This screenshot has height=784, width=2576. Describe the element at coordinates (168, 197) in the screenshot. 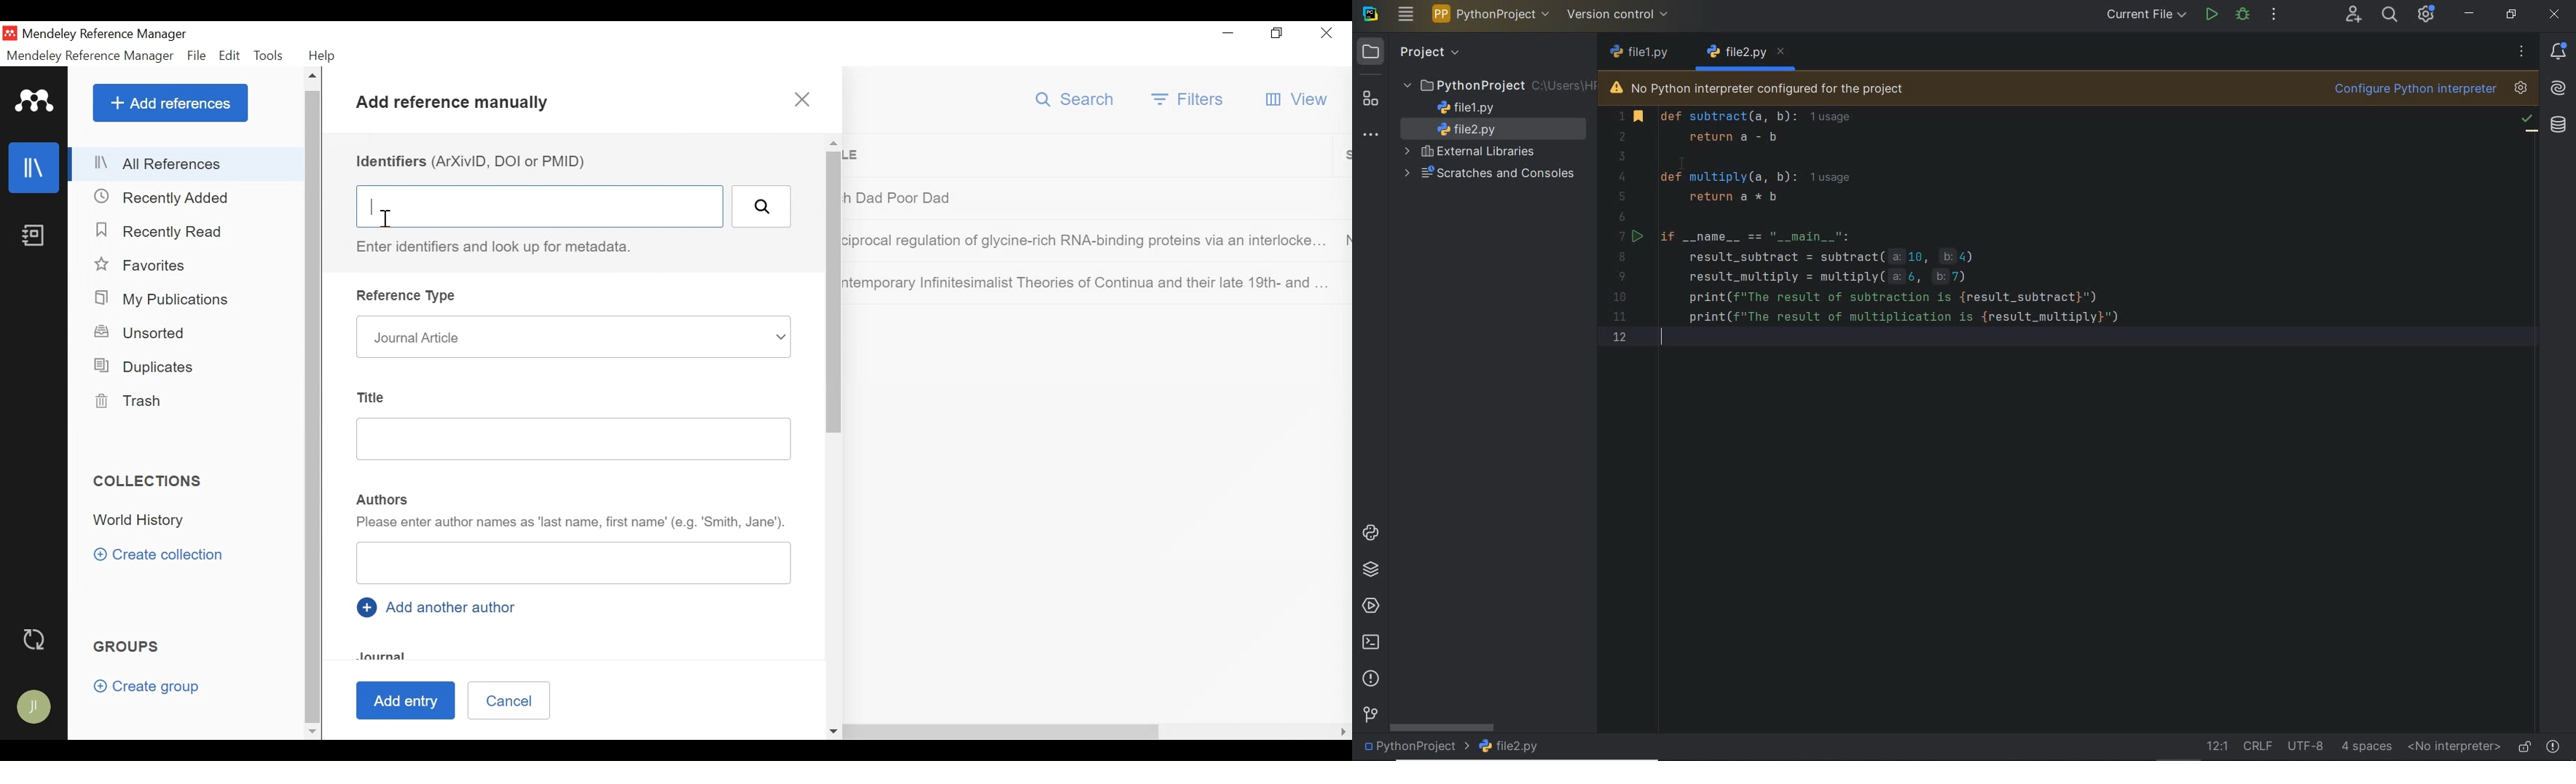

I see `Recently Added` at that location.